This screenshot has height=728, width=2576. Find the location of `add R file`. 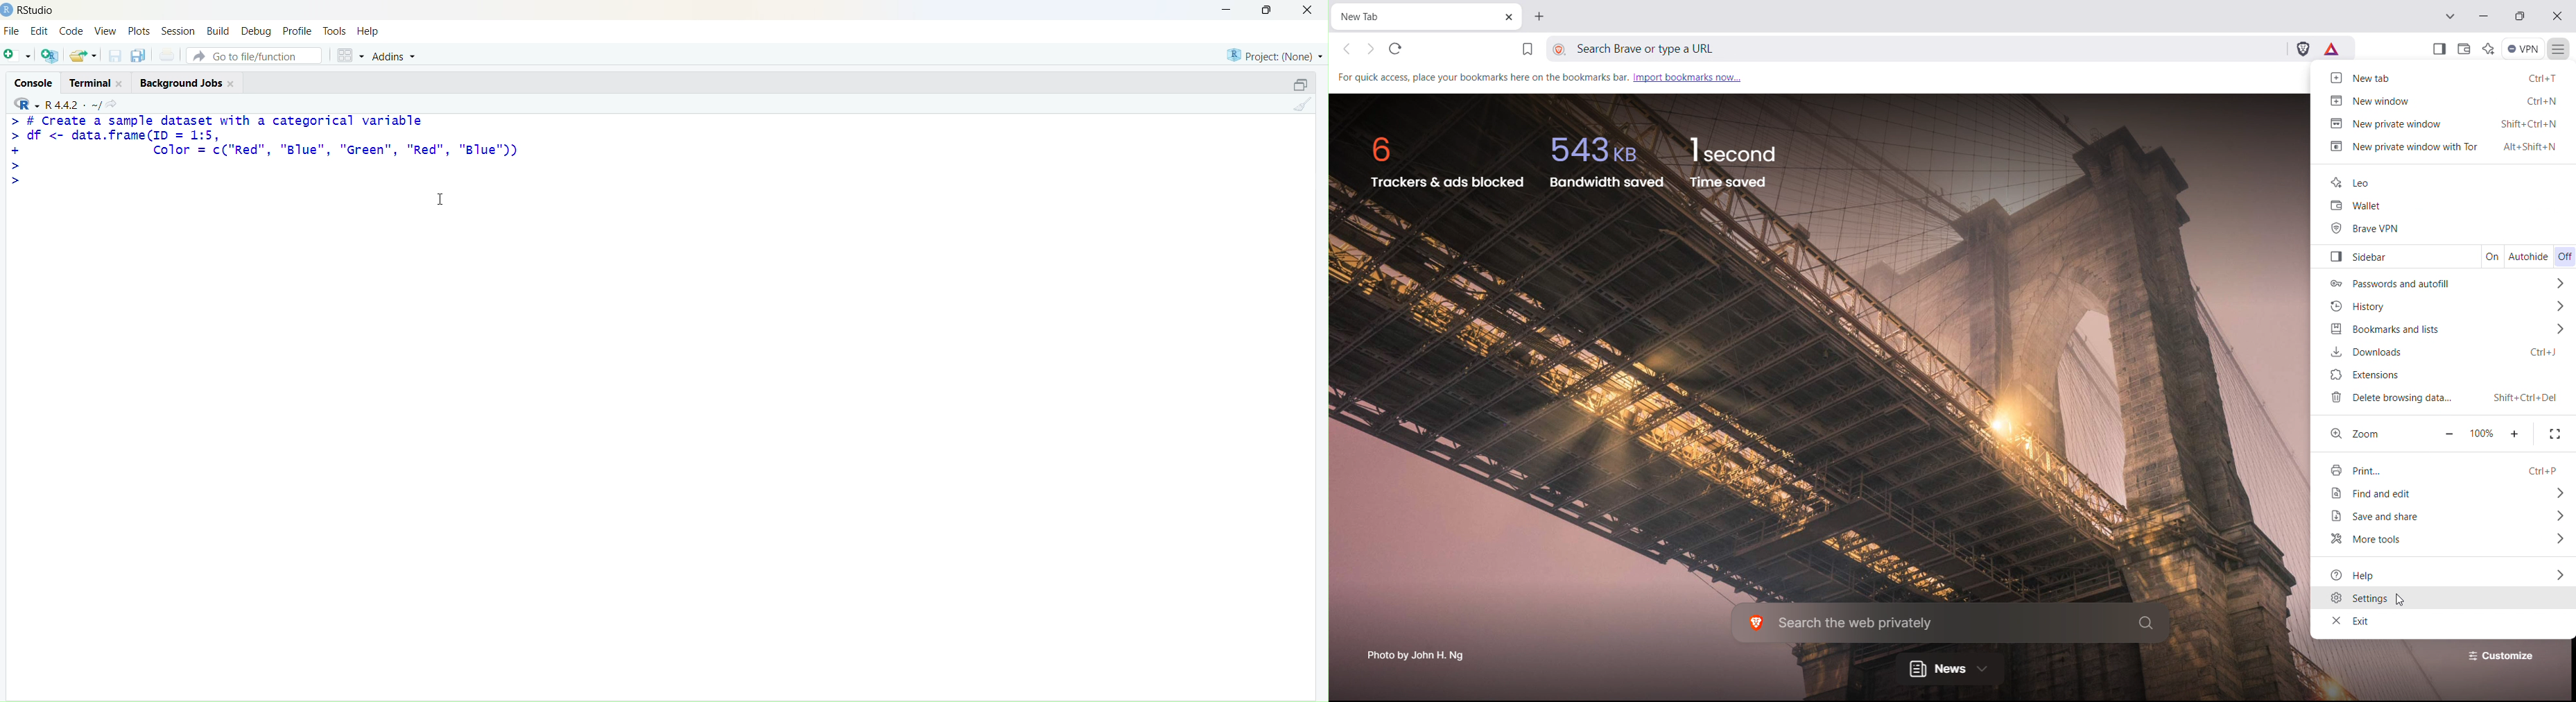

add R file is located at coordinates (50, 55).